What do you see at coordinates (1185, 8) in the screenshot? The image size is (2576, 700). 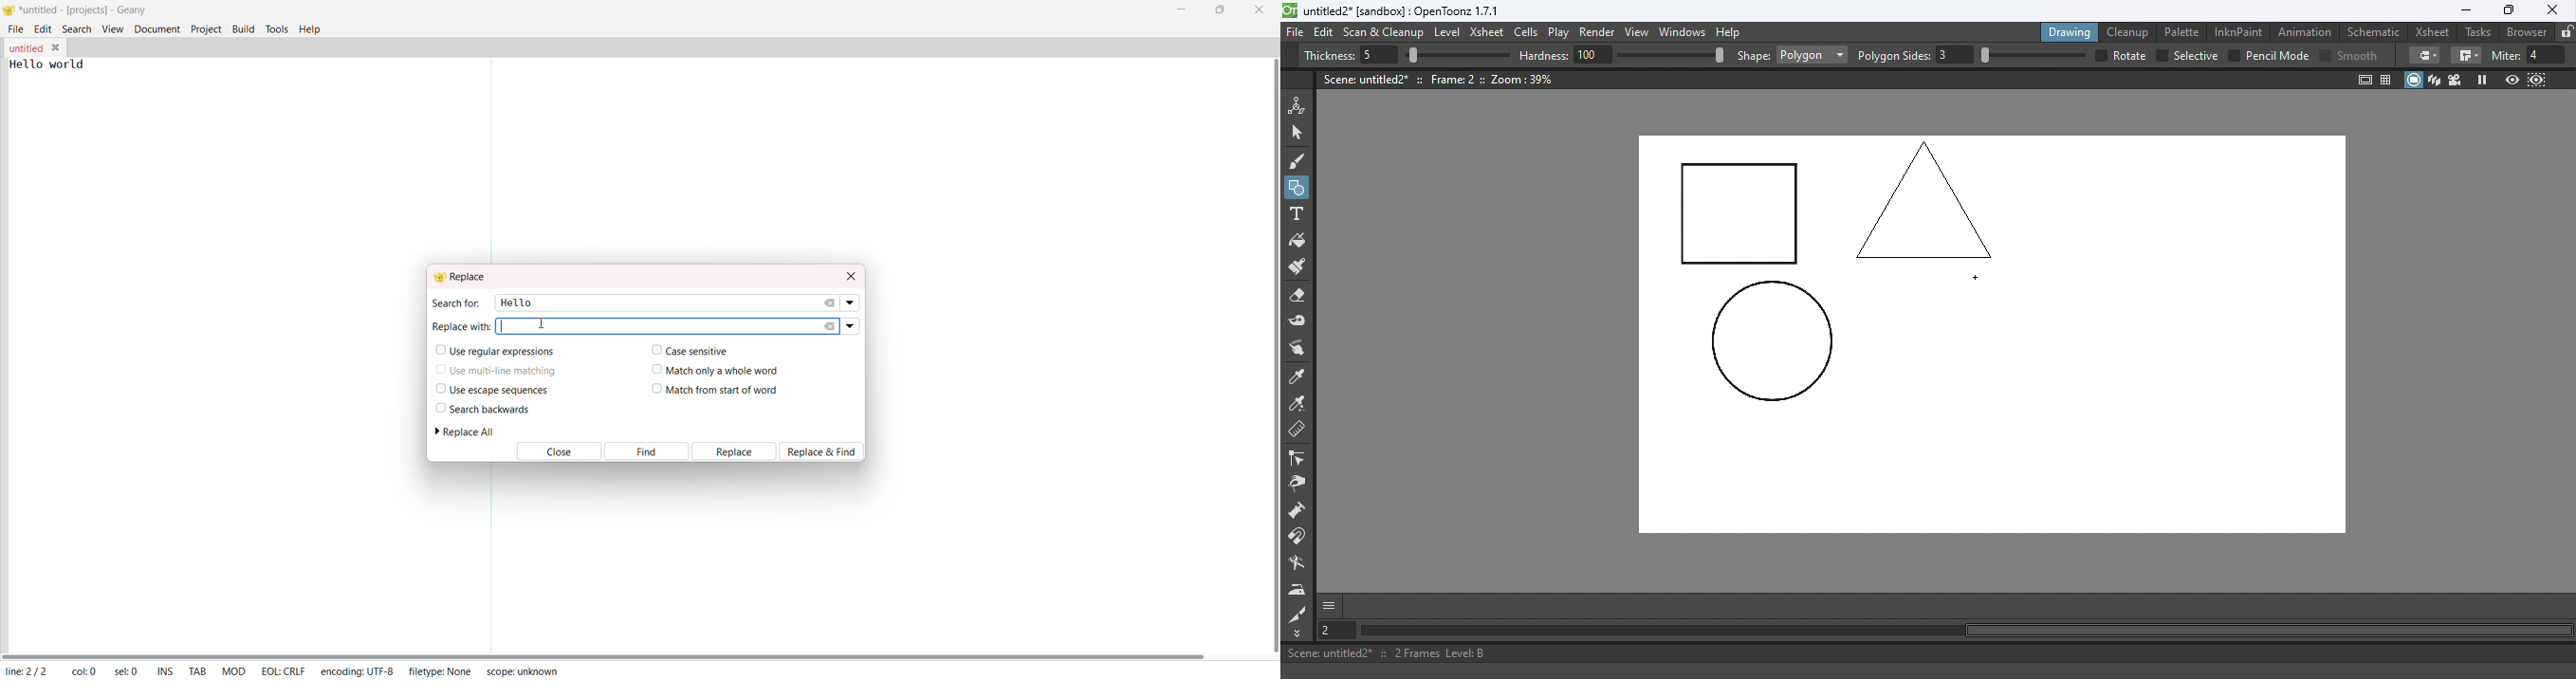 I see `minimize` at bounding box center [1185, 8].